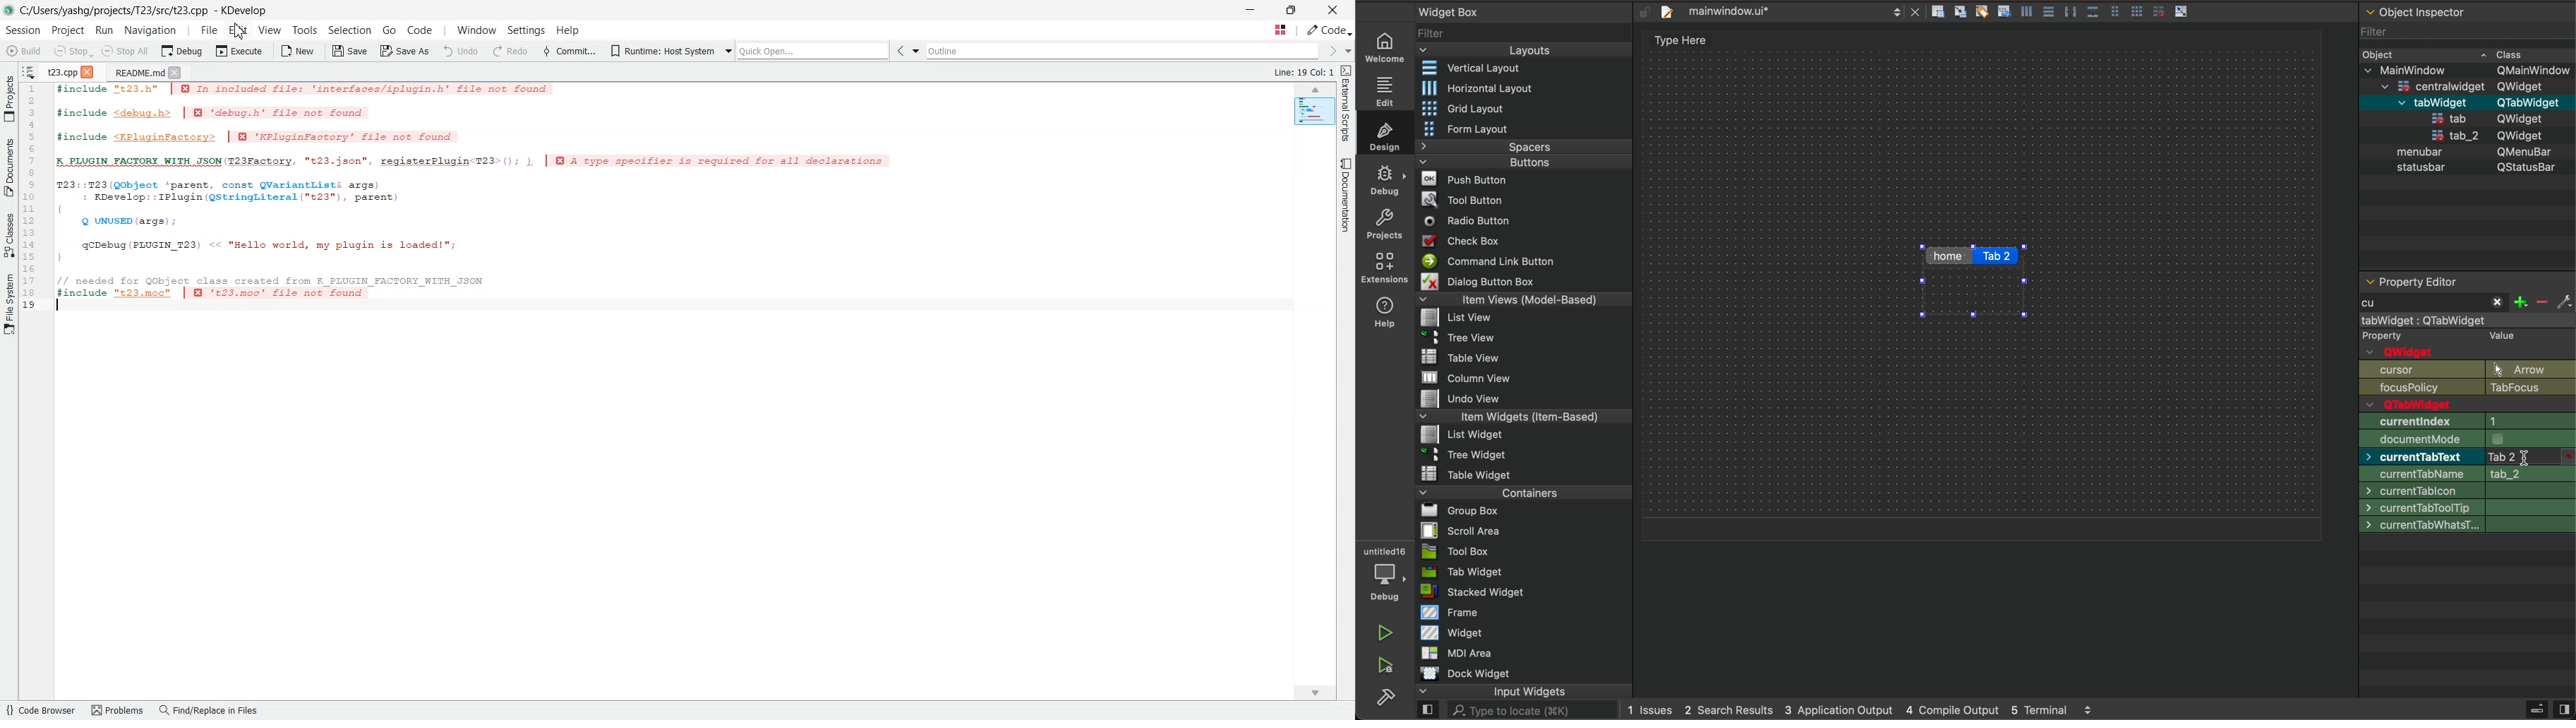 The width and height of the screenshot is (2576, 728). Describe the element at coordinates (1382, 571) in the screenshot. I see `debugger` at that location.